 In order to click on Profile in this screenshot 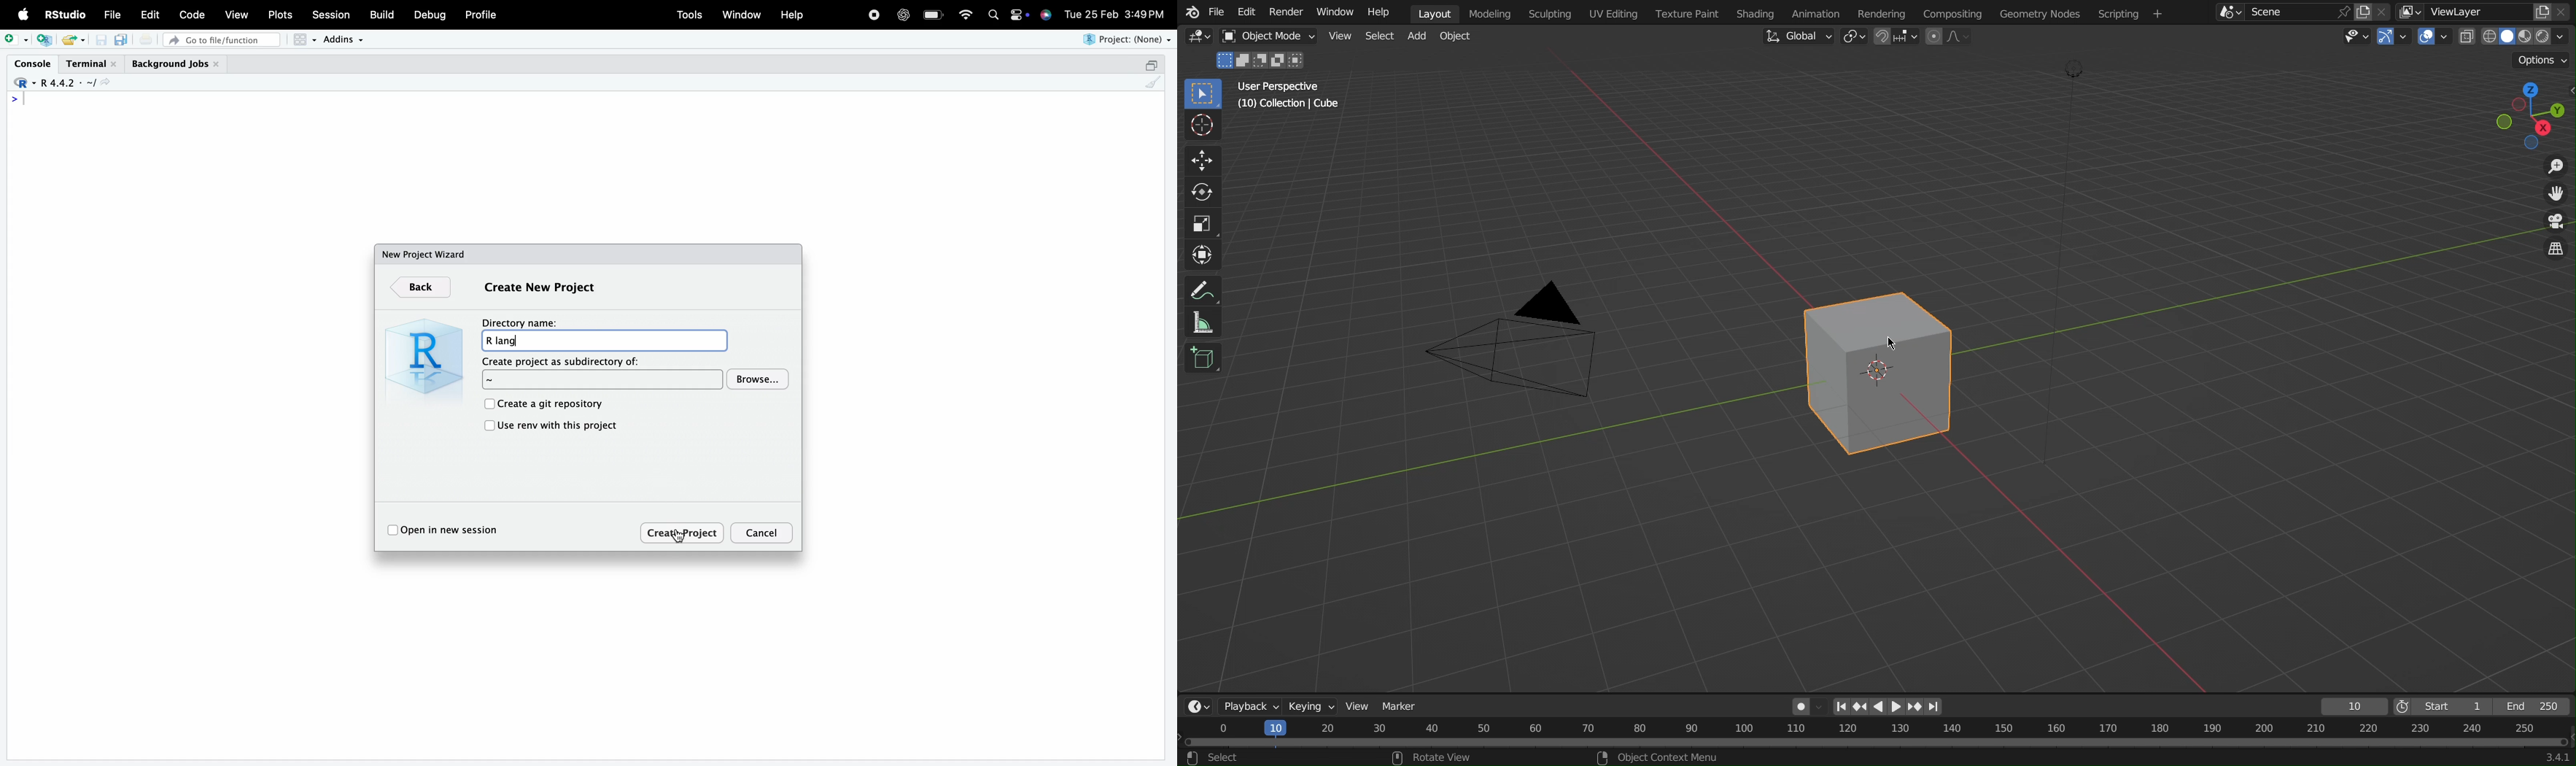, I will do `click(482, 14)`.